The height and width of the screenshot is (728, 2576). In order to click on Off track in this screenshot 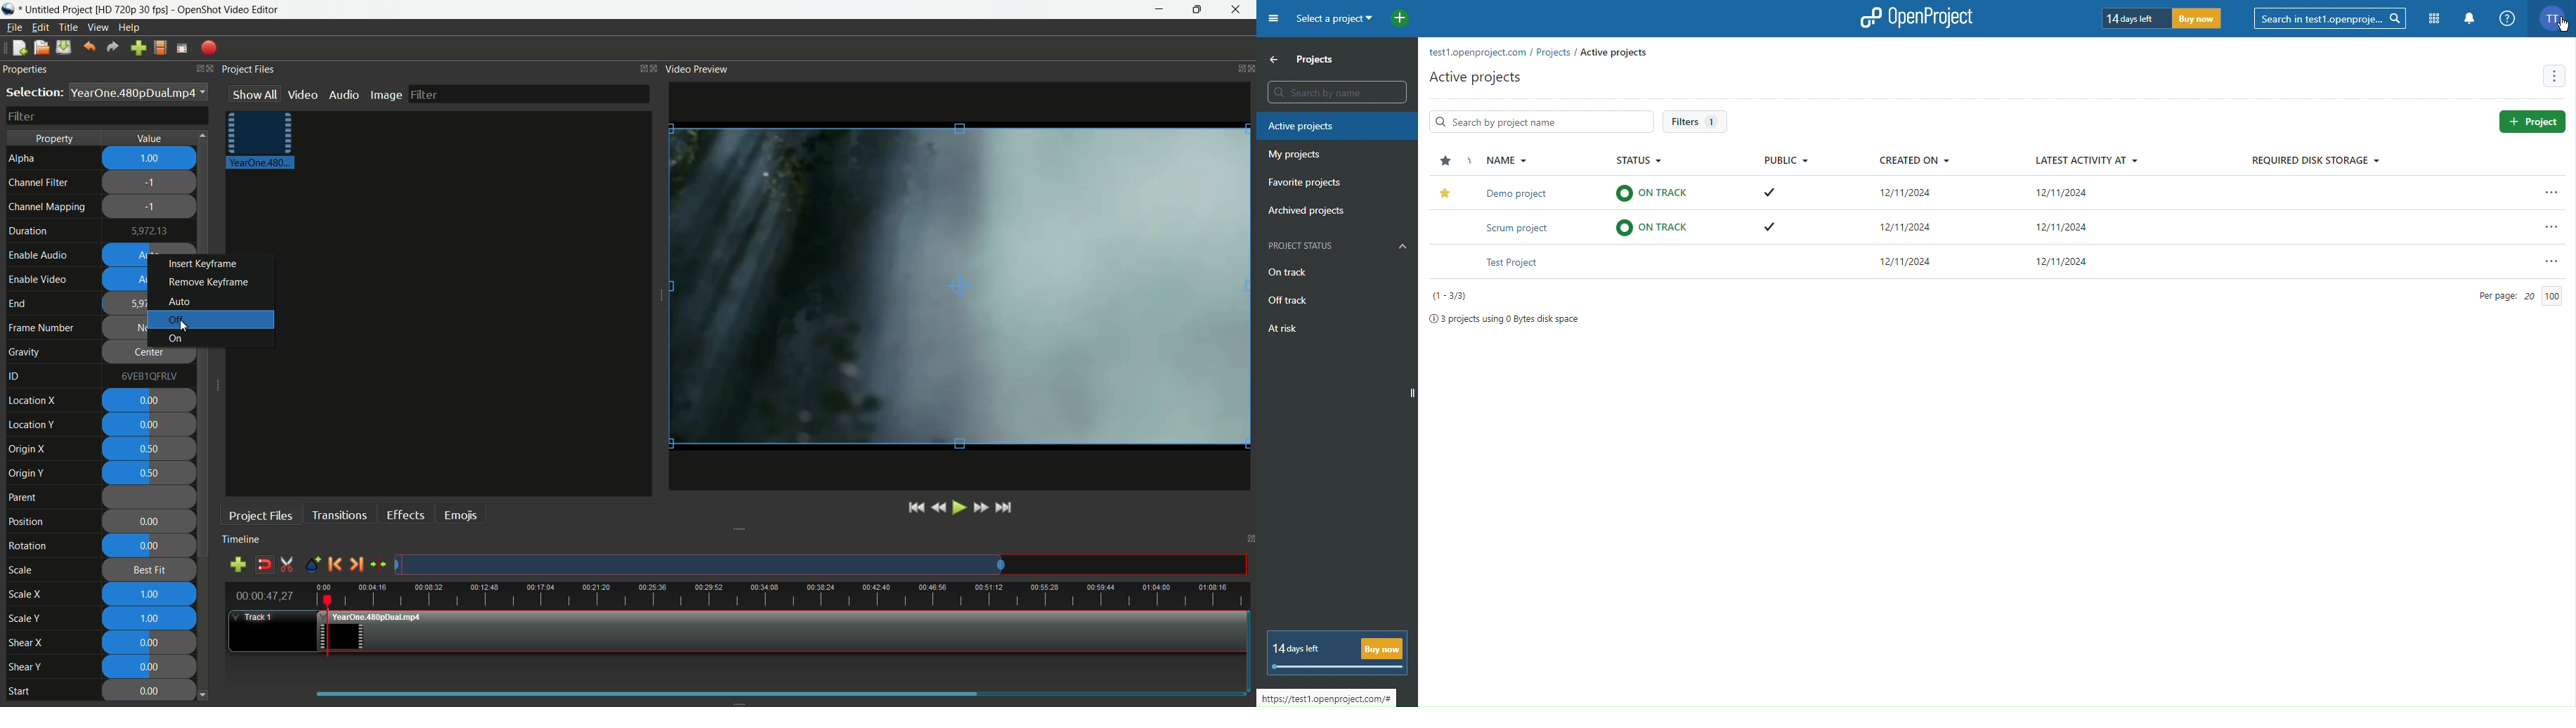, I will do `click(1288, 299)`.